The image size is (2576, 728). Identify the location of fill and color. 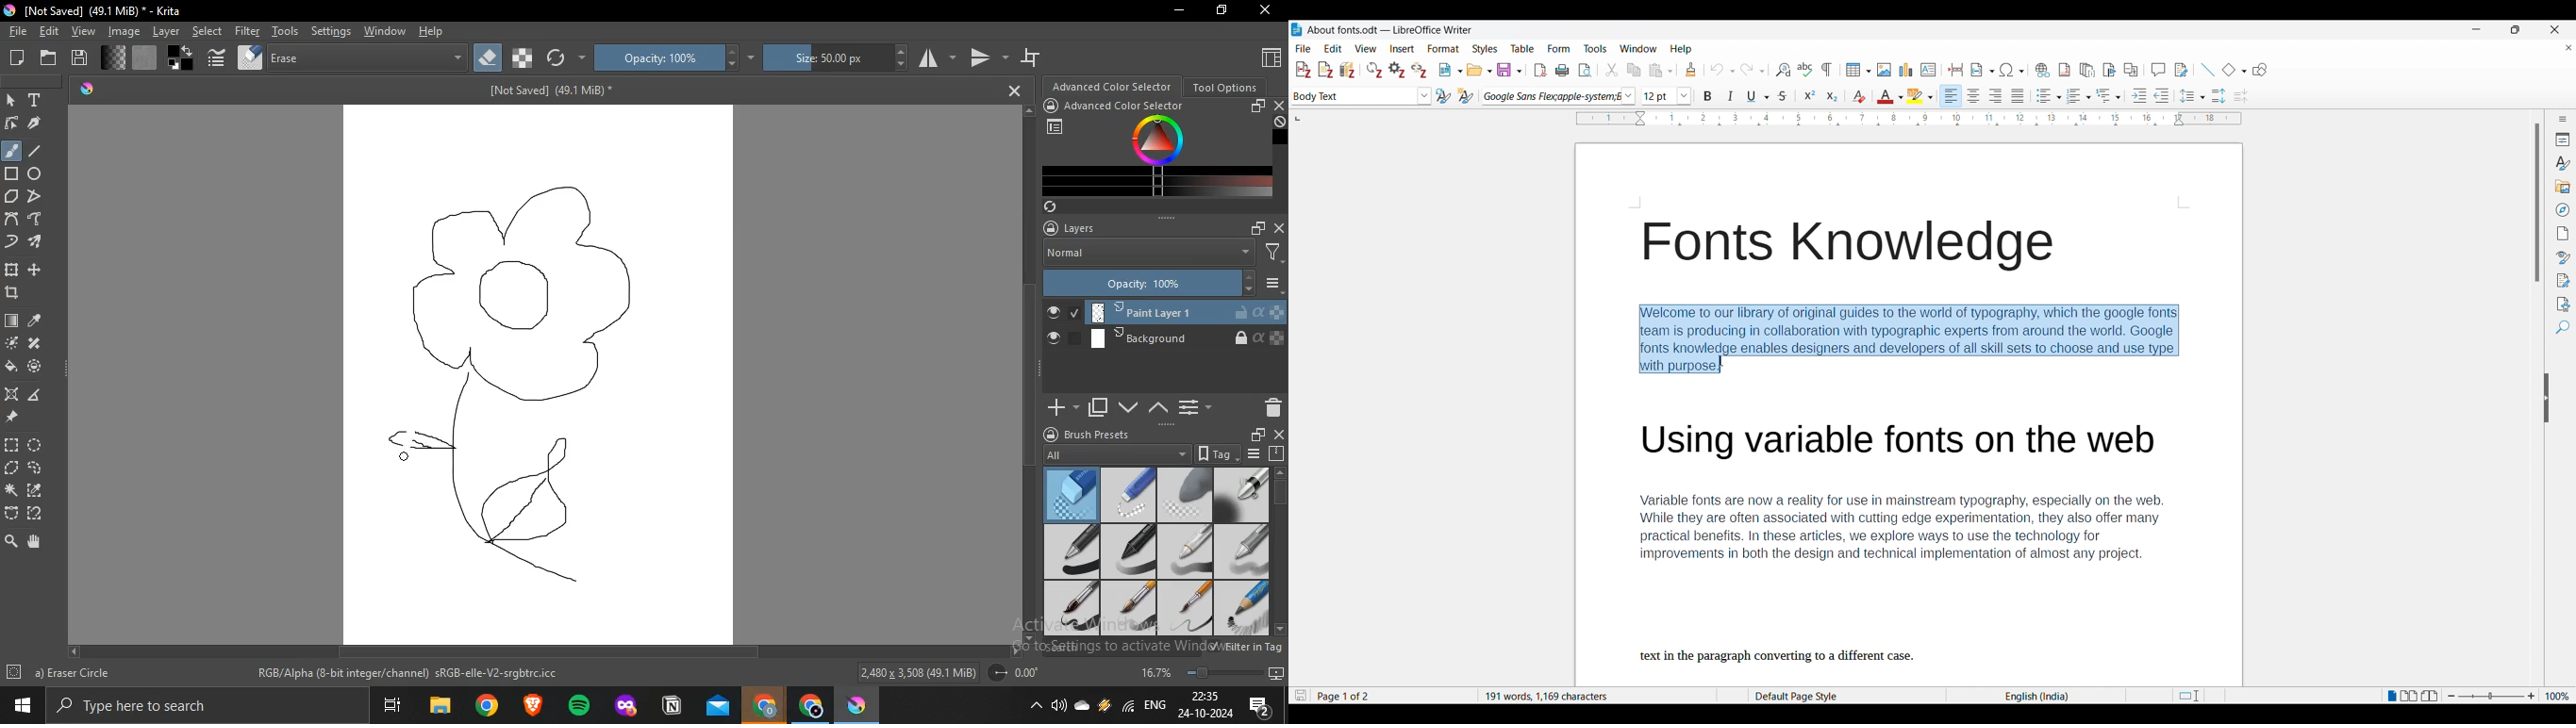
(36, 367).